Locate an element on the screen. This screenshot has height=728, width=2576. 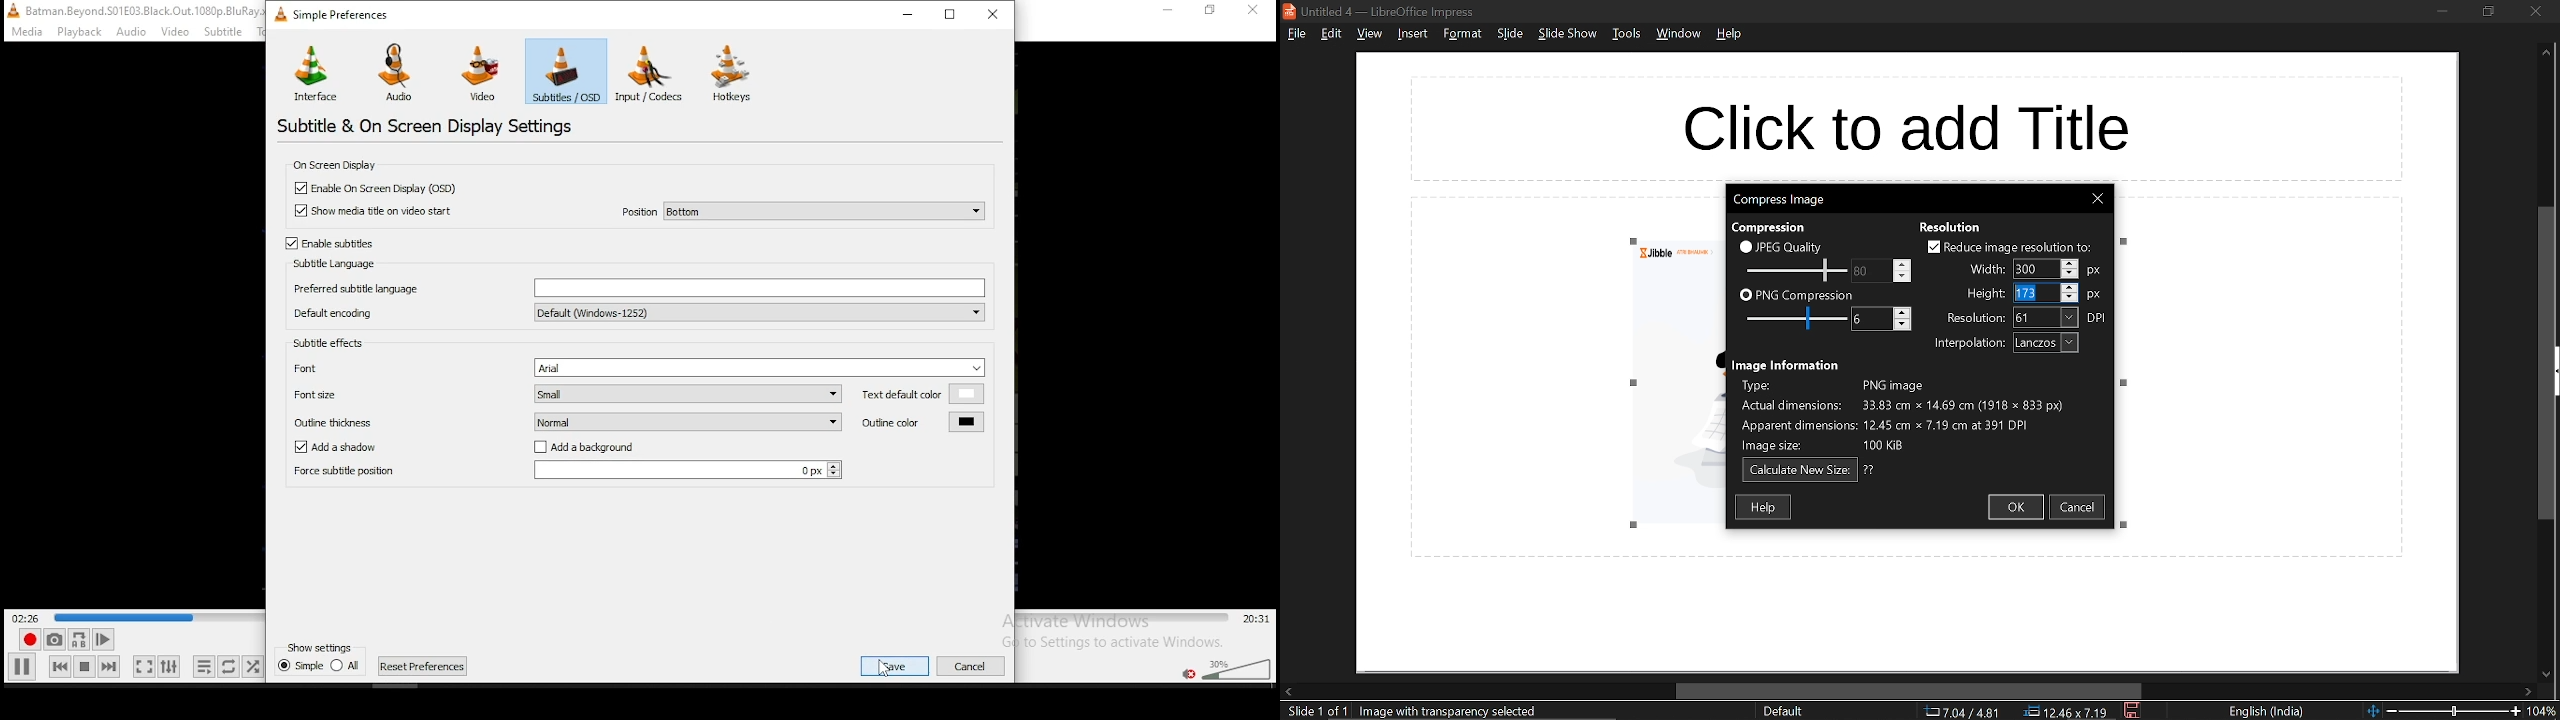
elapsed time is located at coordinates (28, 617).